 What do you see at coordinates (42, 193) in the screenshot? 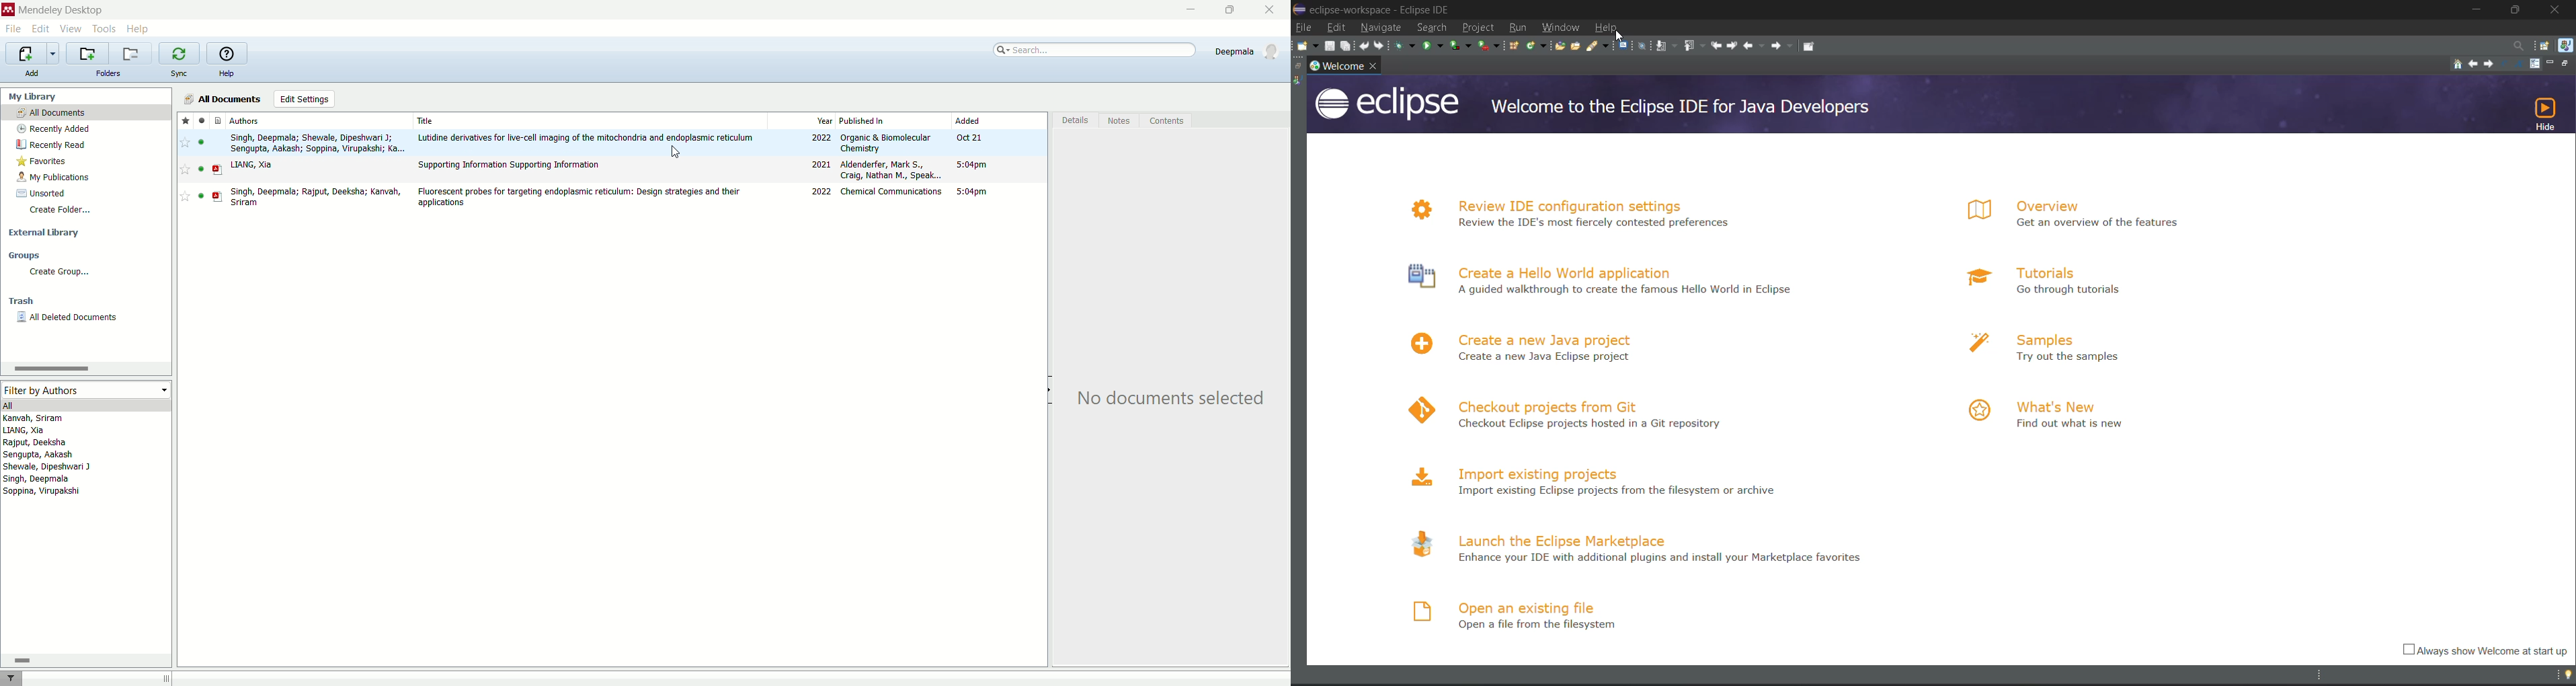
I see `sorted` at bounding box center [42, 193].